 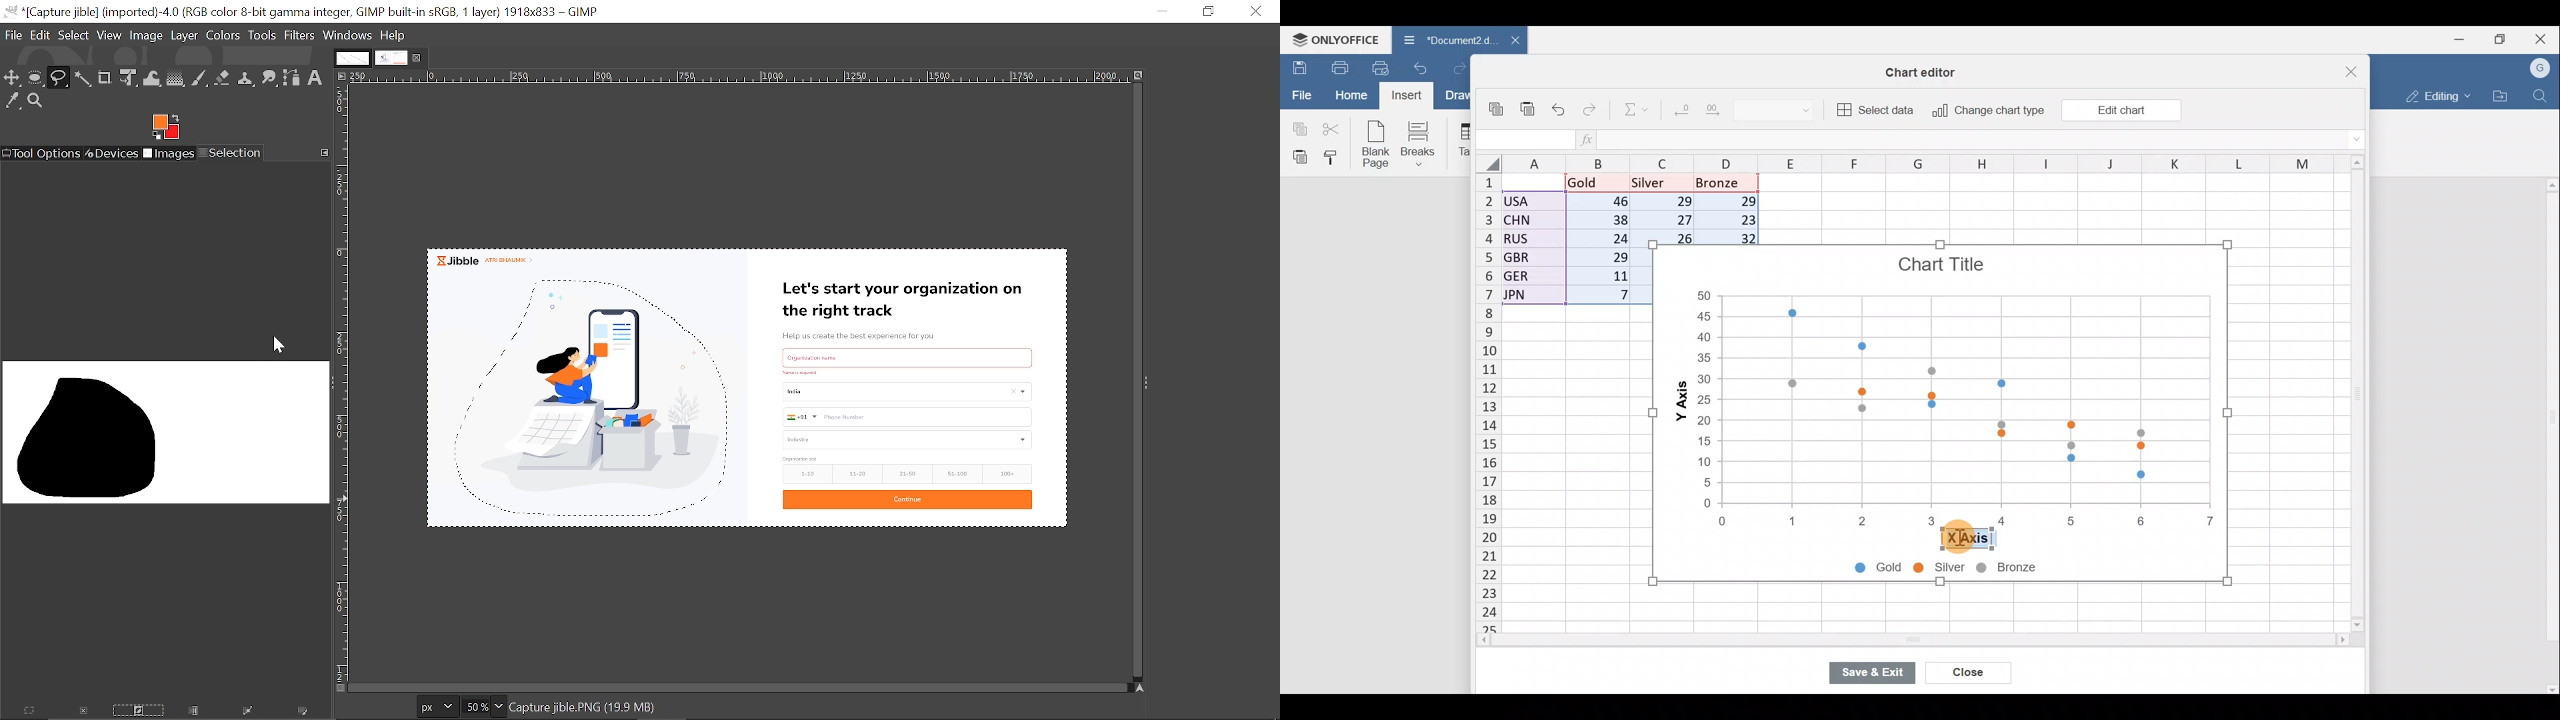 I want to click on Move tool, so click(x=12, y=78).